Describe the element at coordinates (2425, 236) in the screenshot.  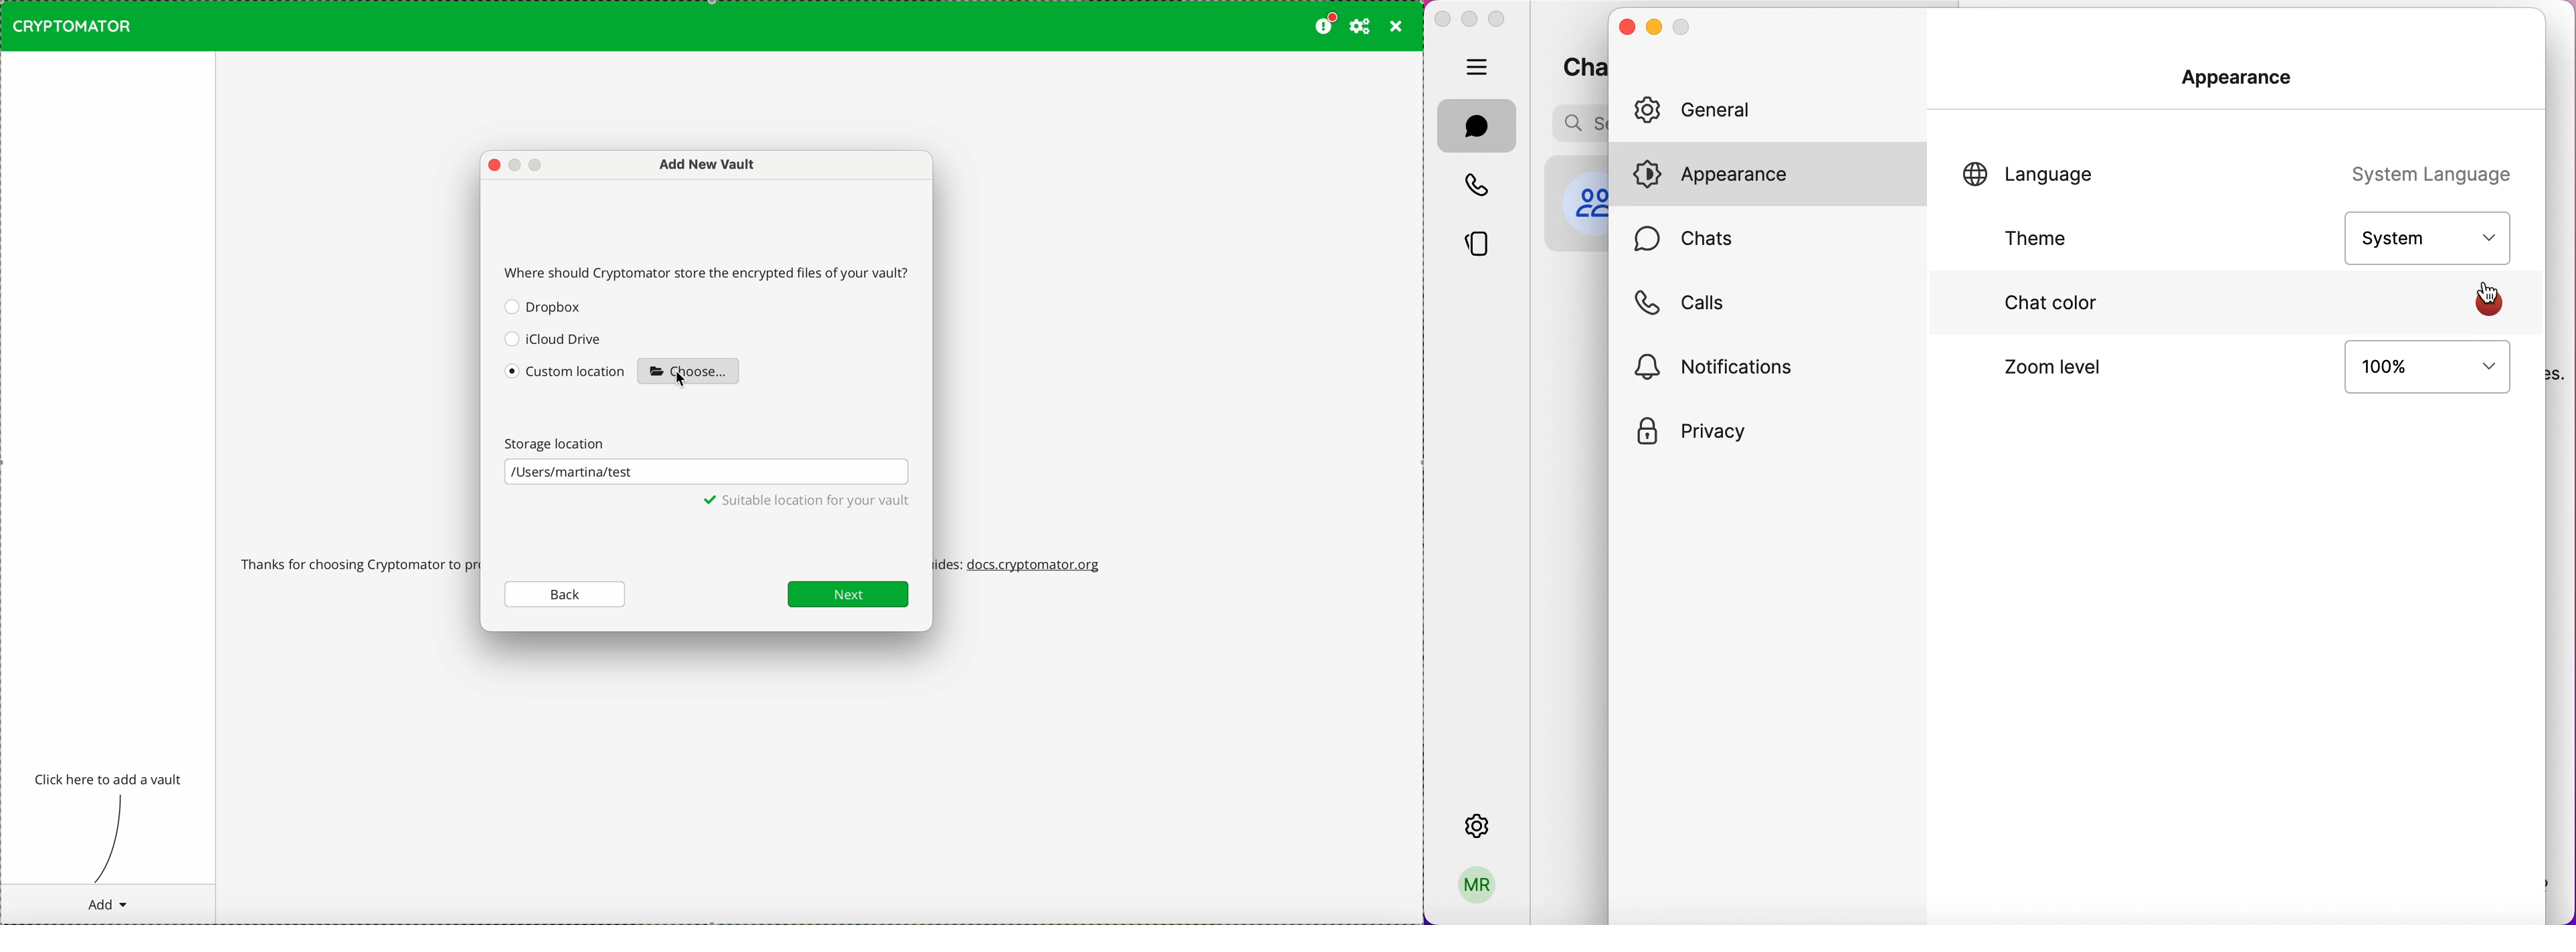
I see `system` at that location.